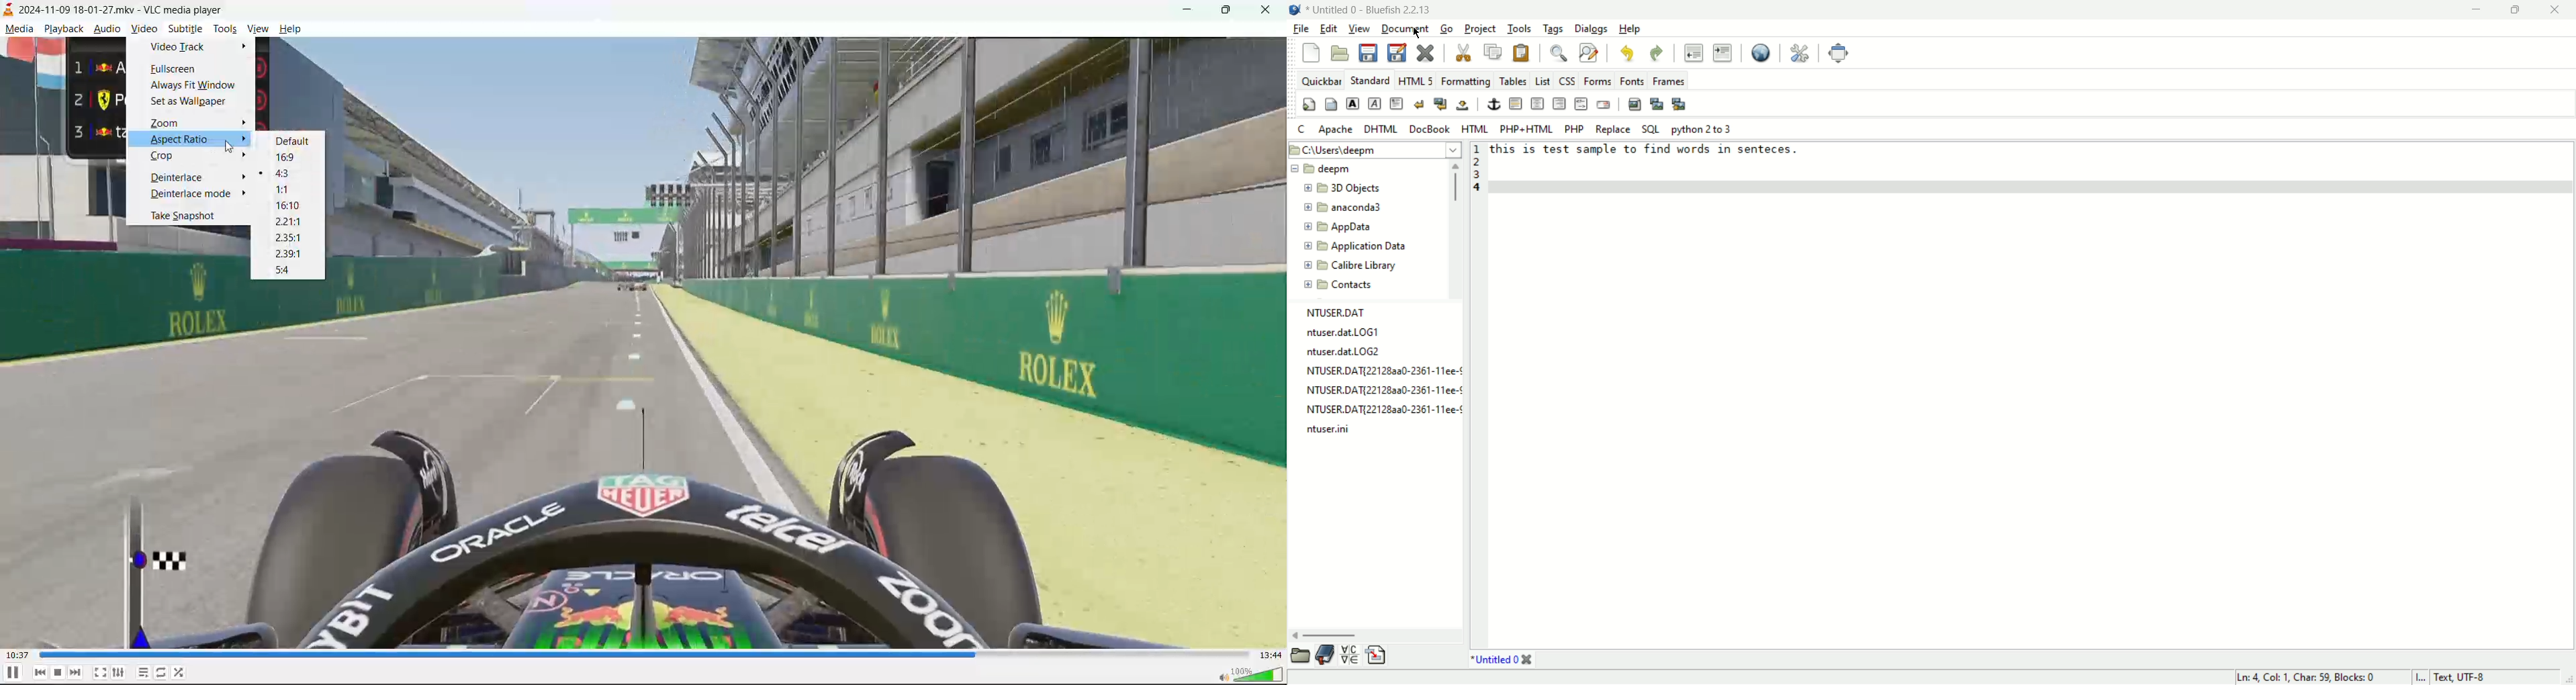 Image resolution: width=2576 pixels, height=700 pixels. What do you see at coordinates (1331, 429) in the screenshot?
I see `ntuser.ini` at bounding box center [1331, 429].